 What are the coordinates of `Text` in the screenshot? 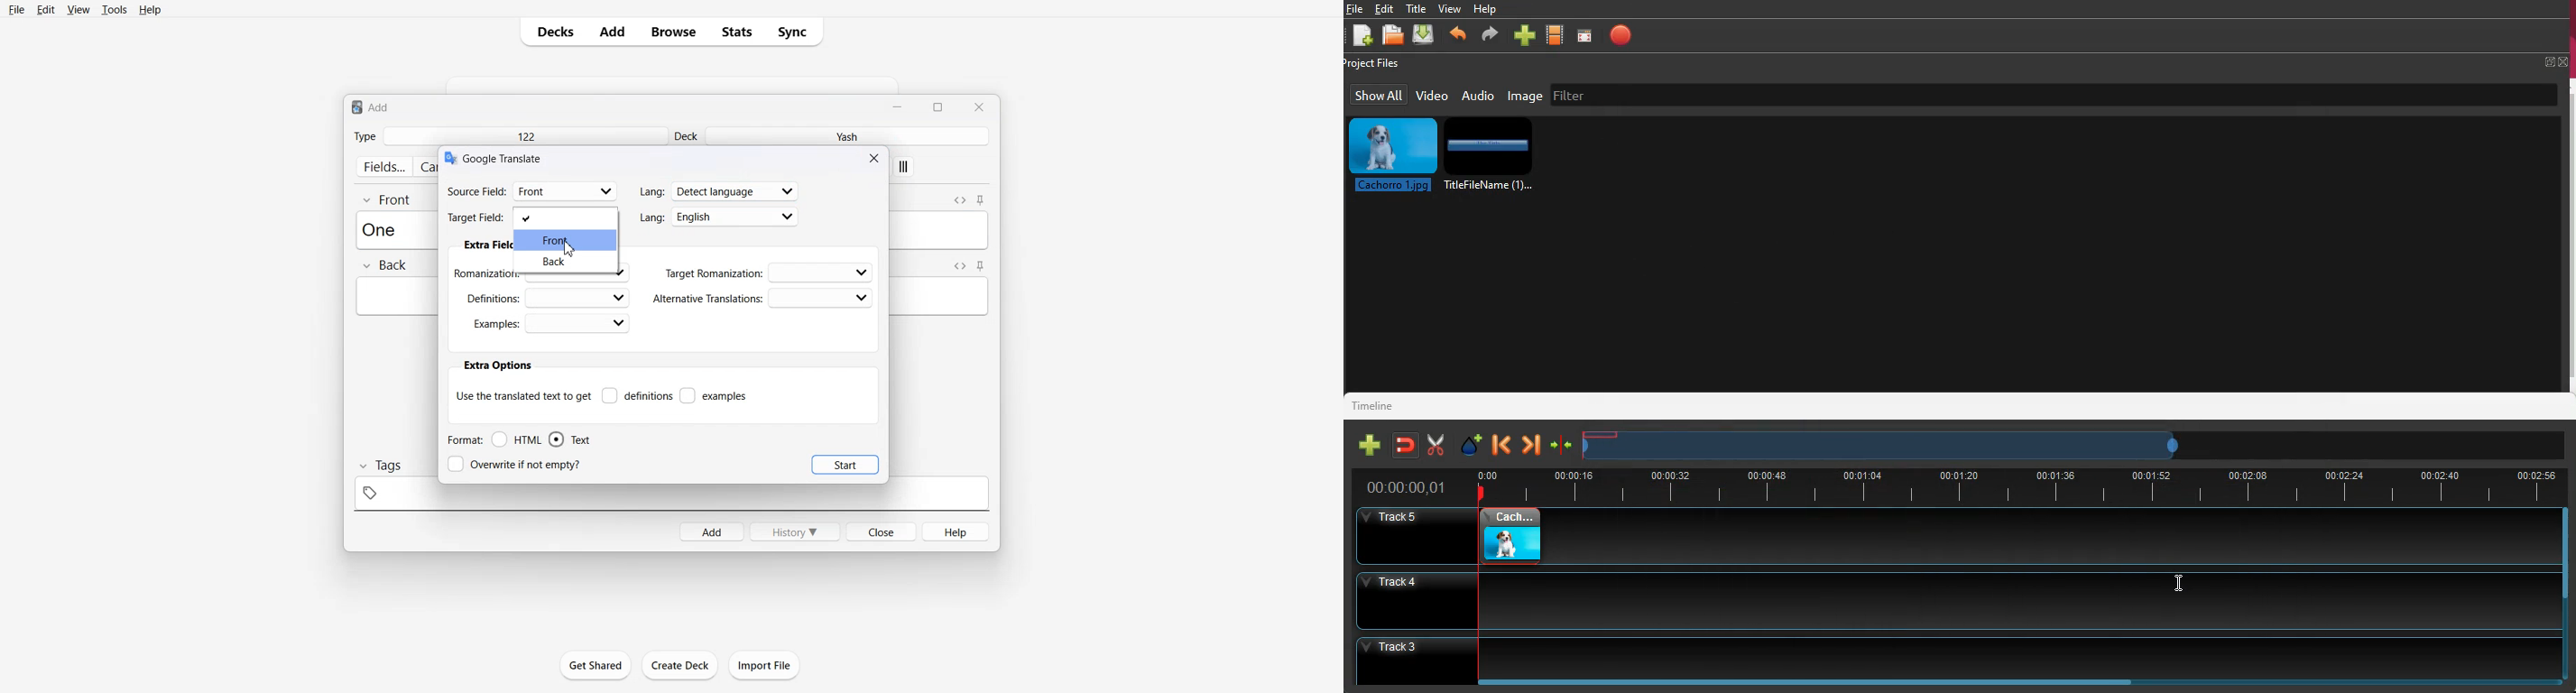 It's located at (371, 106).